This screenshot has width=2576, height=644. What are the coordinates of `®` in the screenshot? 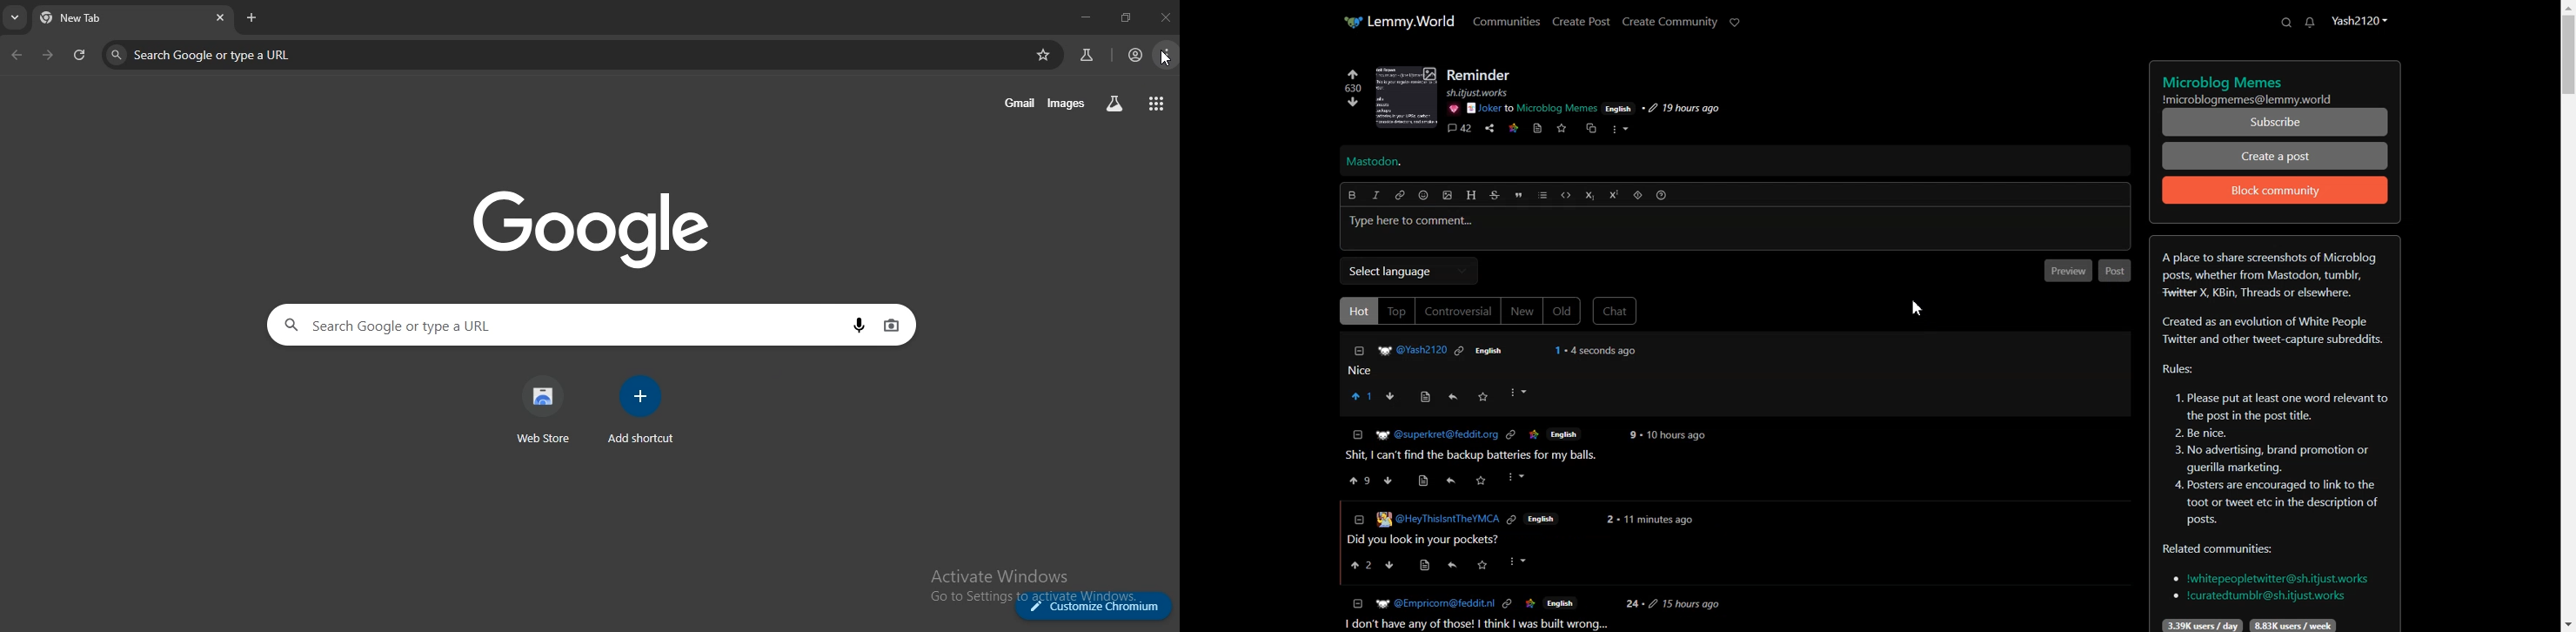 It's located at (1358, 433).